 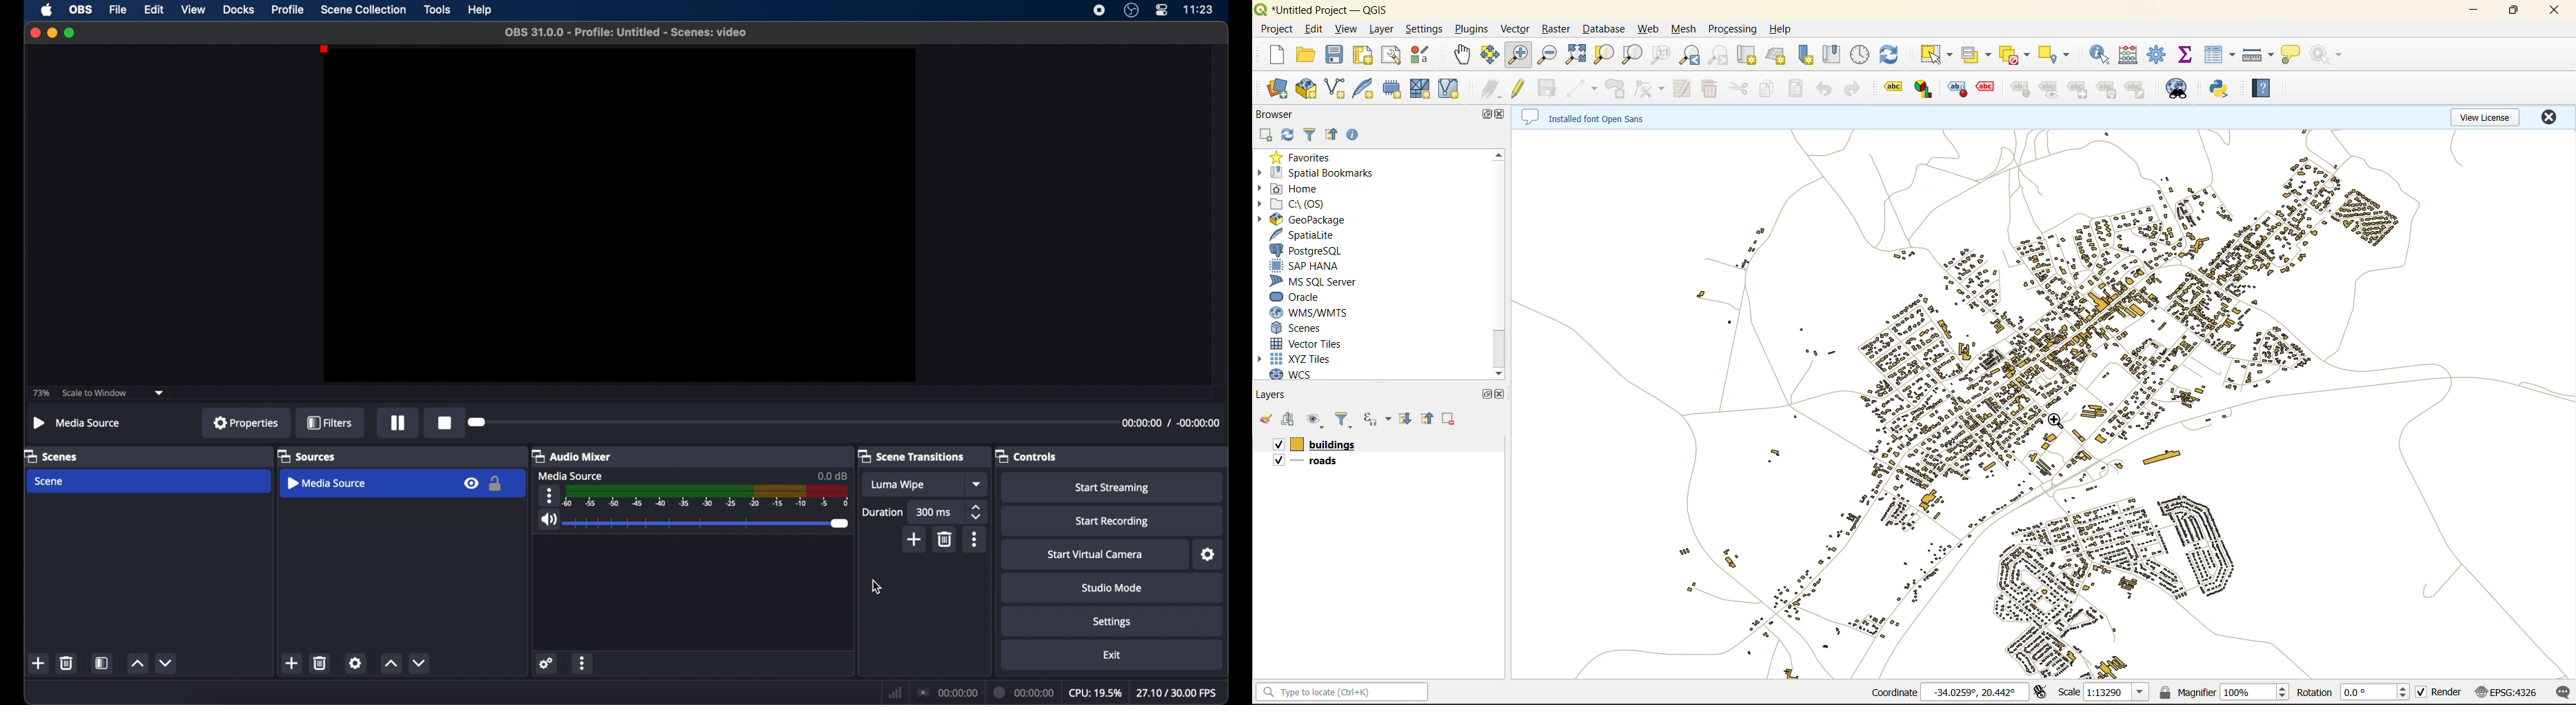 I want to click on screen recorder icon, so click(x=1099, y=10).